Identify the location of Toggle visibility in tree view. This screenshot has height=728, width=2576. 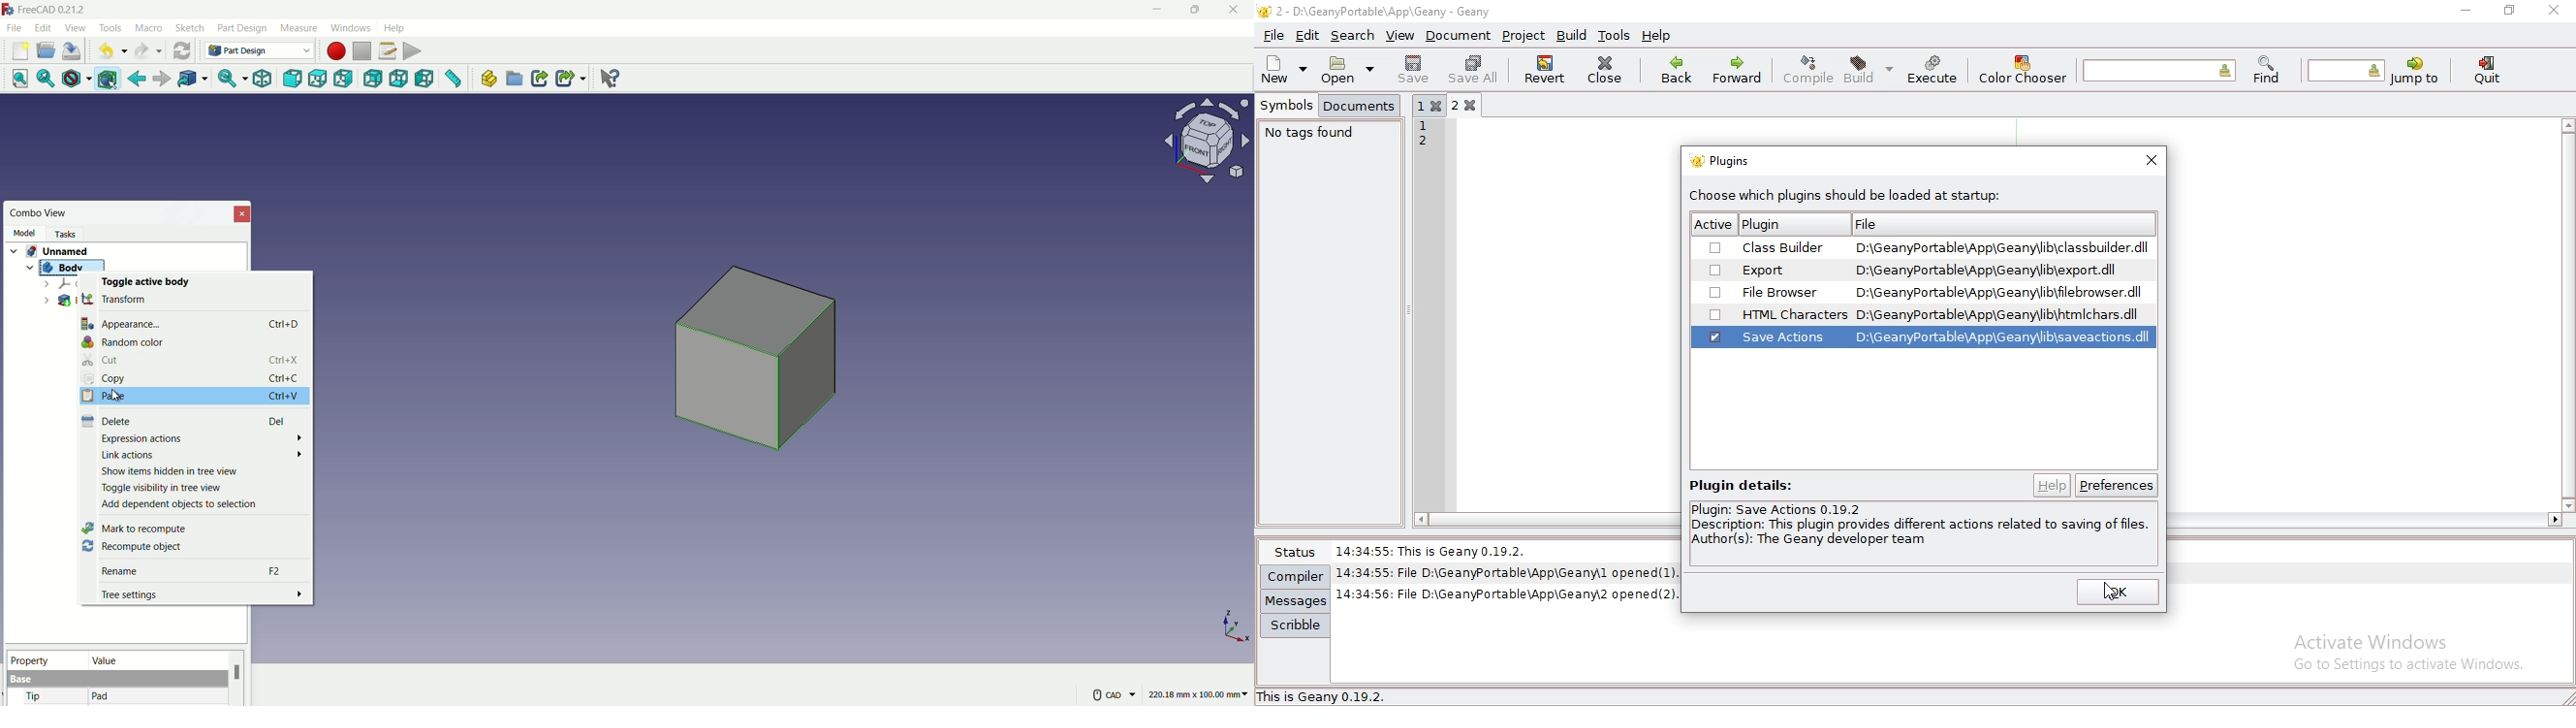
(163, 489).